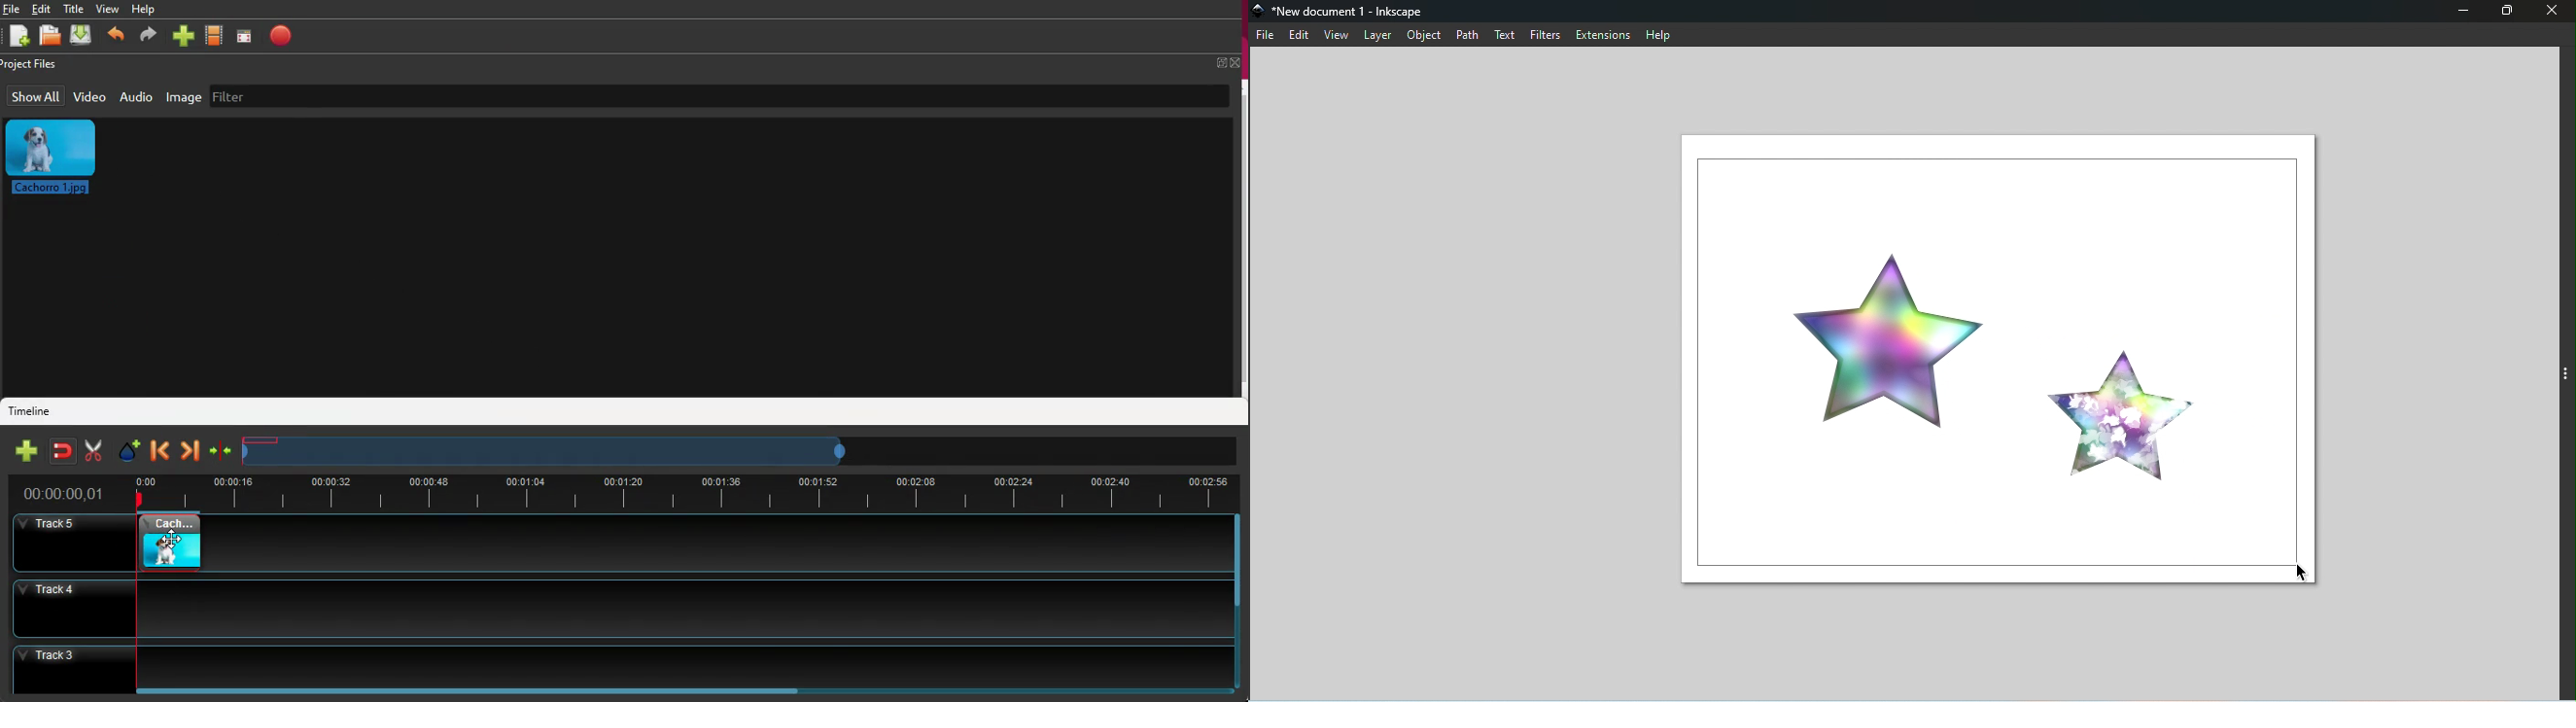 The height and width of the screenshot is (728, 2576). Describe the element at coordinates (2002, 360) in the screenshot. I see `Canvas` at that location.